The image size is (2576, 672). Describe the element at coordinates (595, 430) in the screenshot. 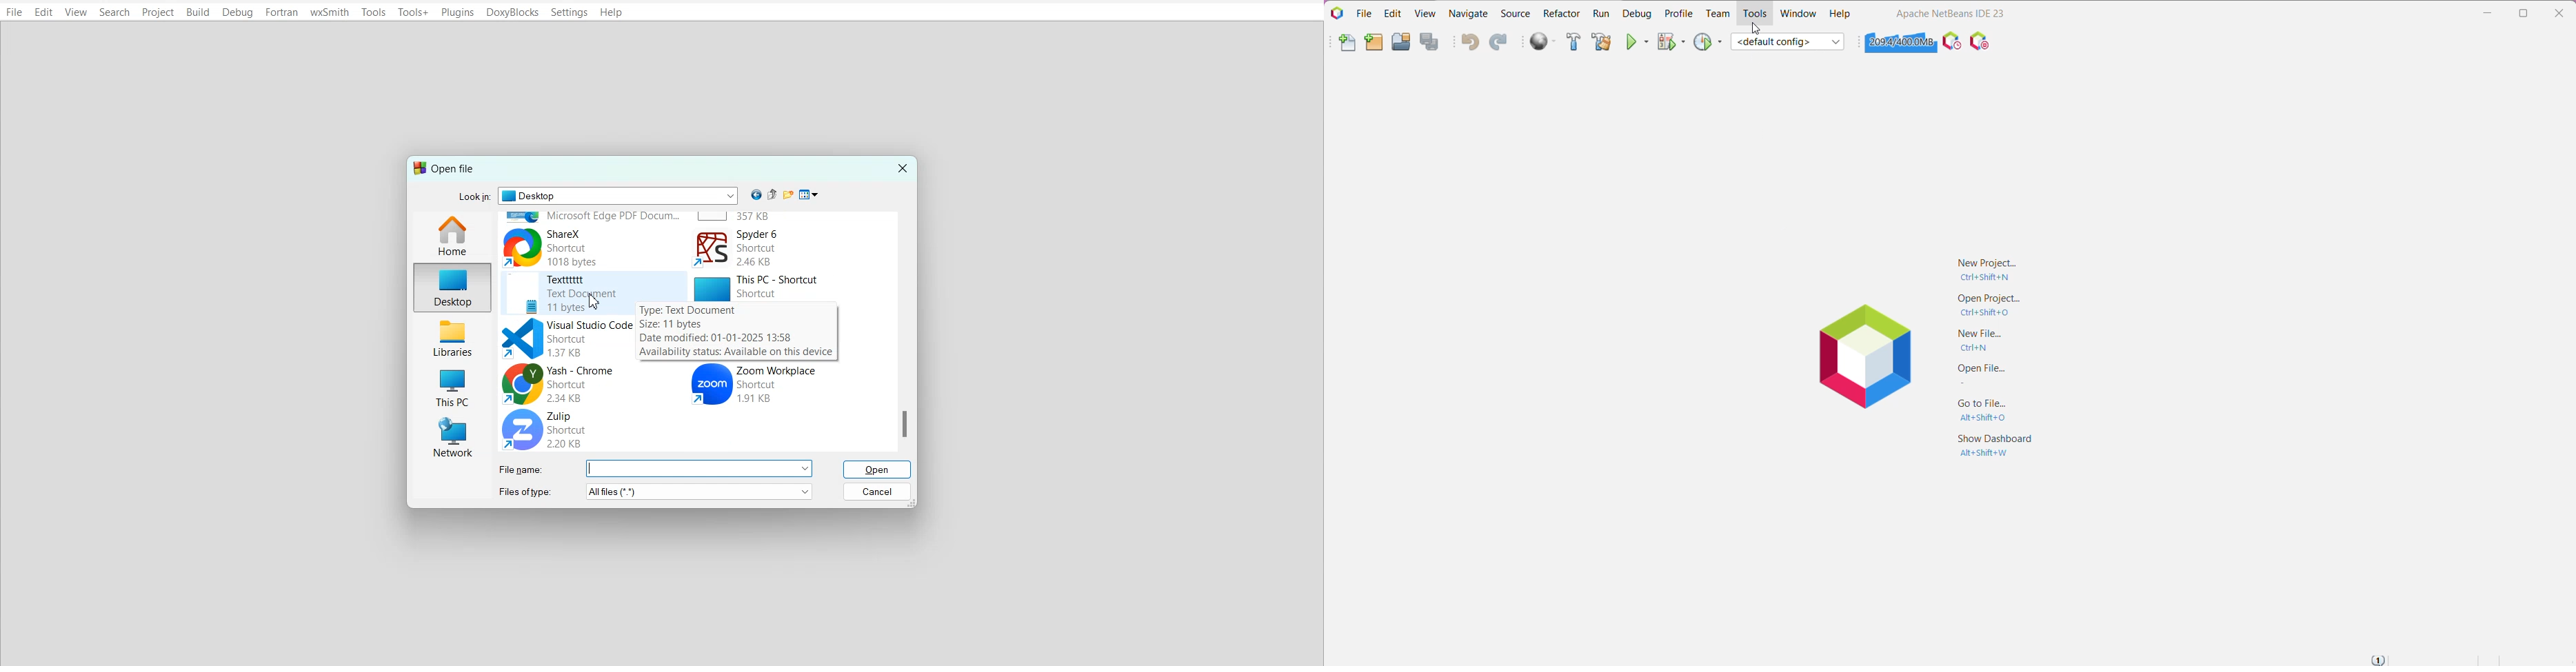

I see `Zulip` at that location.